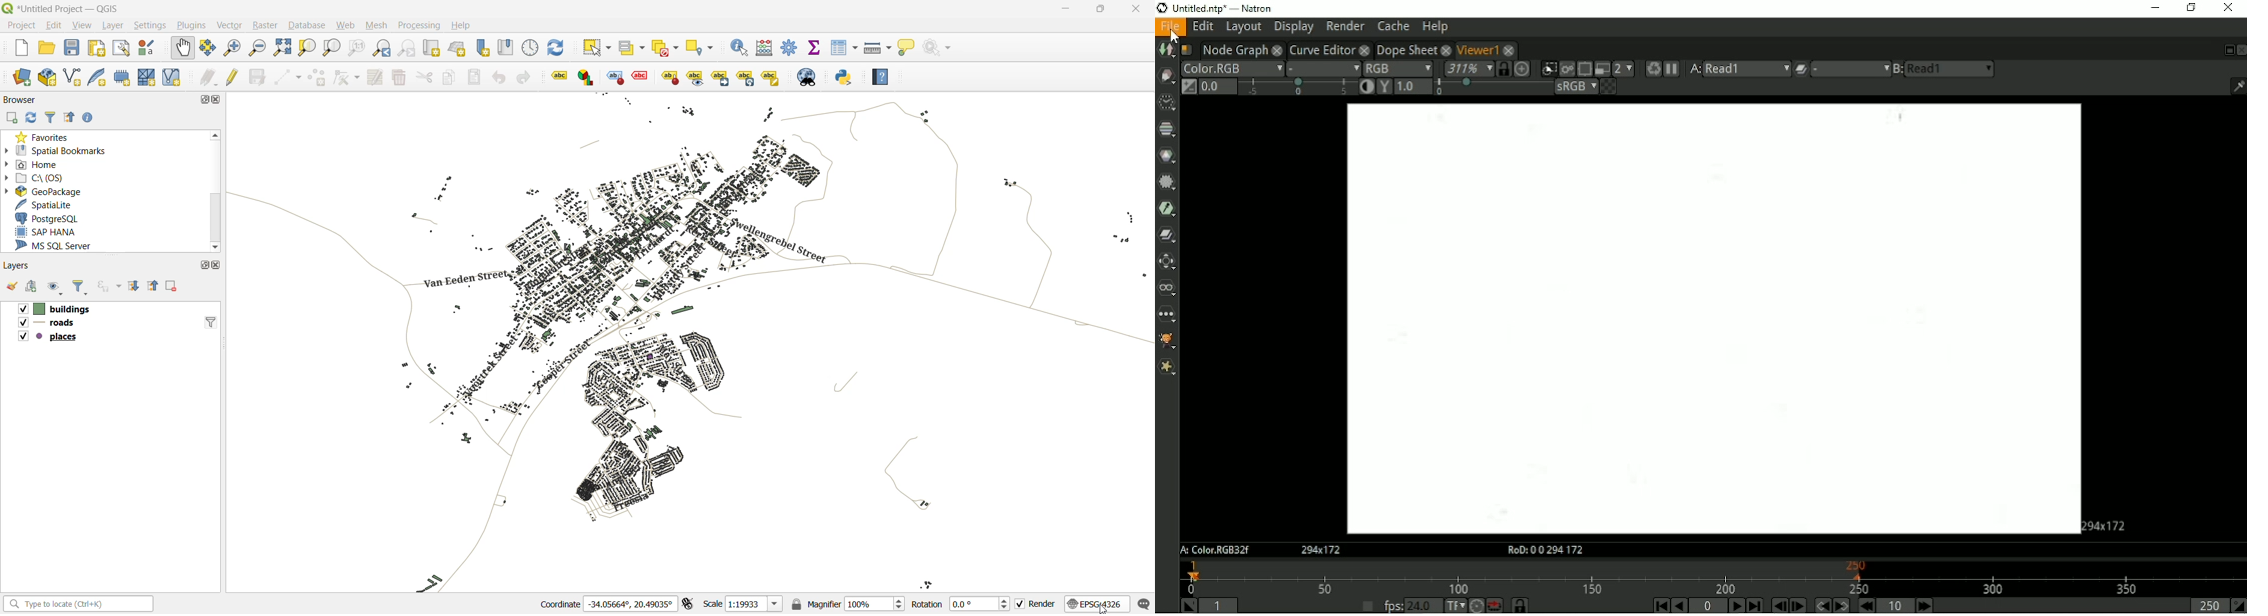 This screenshot has height=616, width=2268. I want to click on show layout, so click(118, 48).